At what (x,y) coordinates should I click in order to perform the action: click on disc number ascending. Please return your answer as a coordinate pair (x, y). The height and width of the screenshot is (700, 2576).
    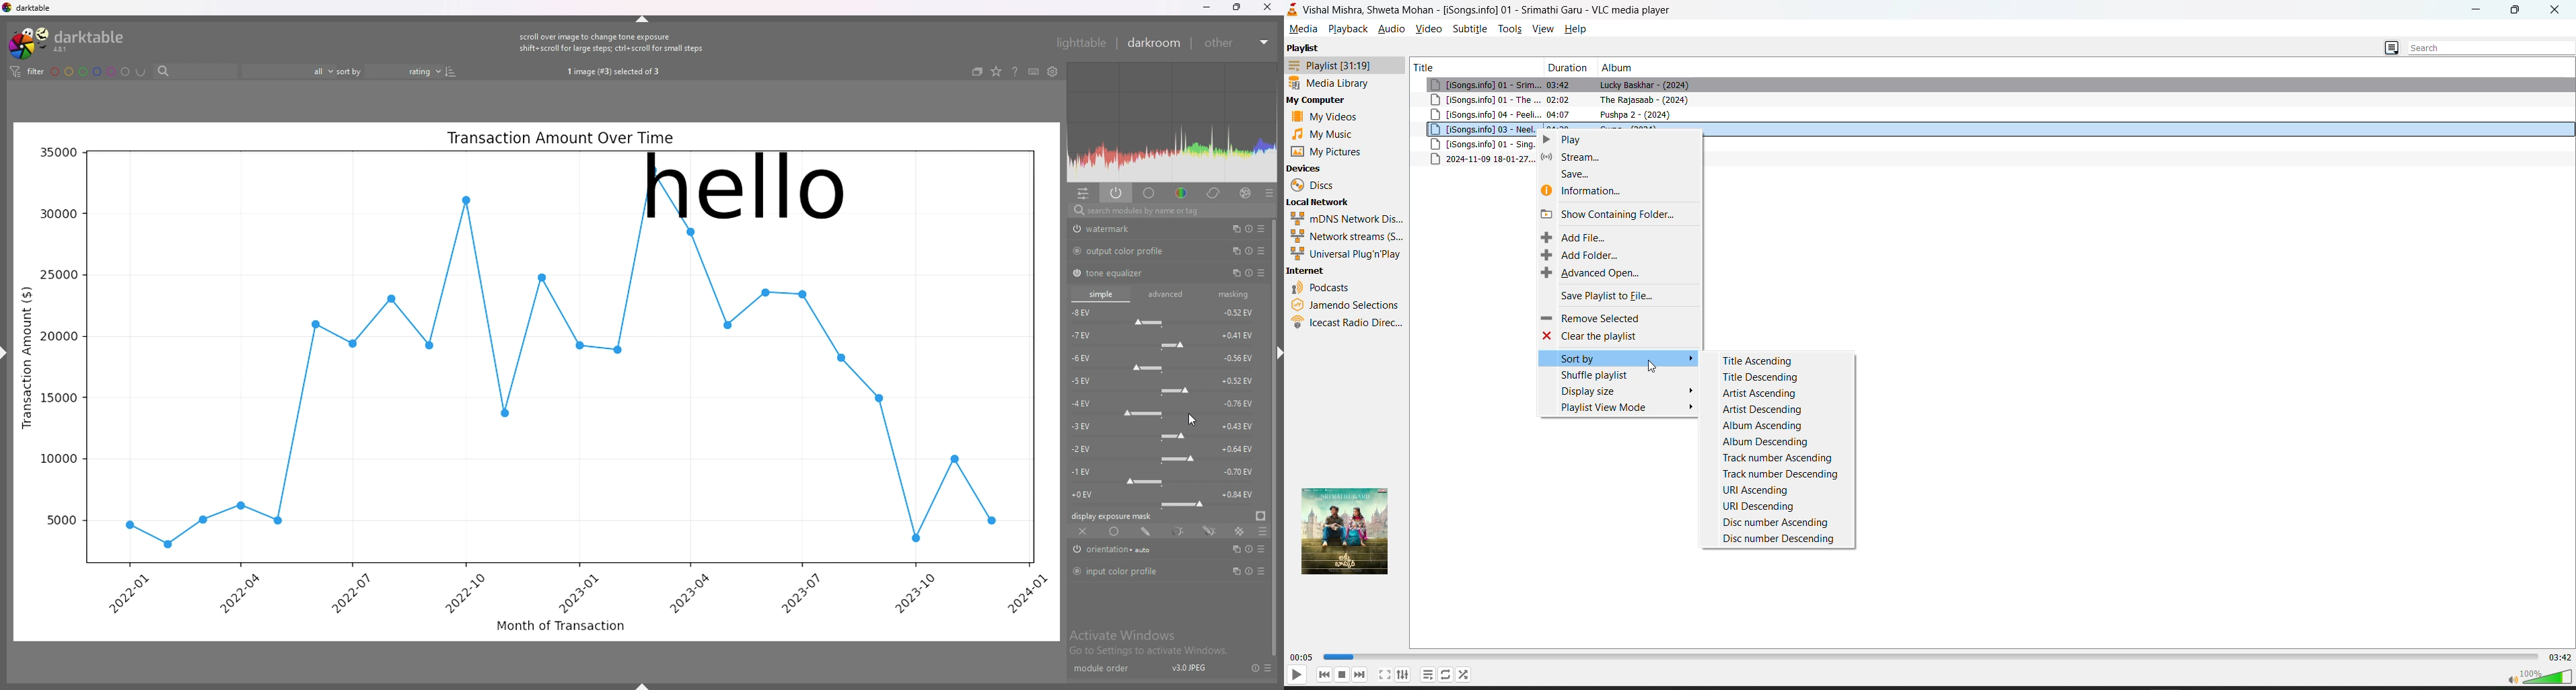
    Looking at the image, I should click on (1771, 521).